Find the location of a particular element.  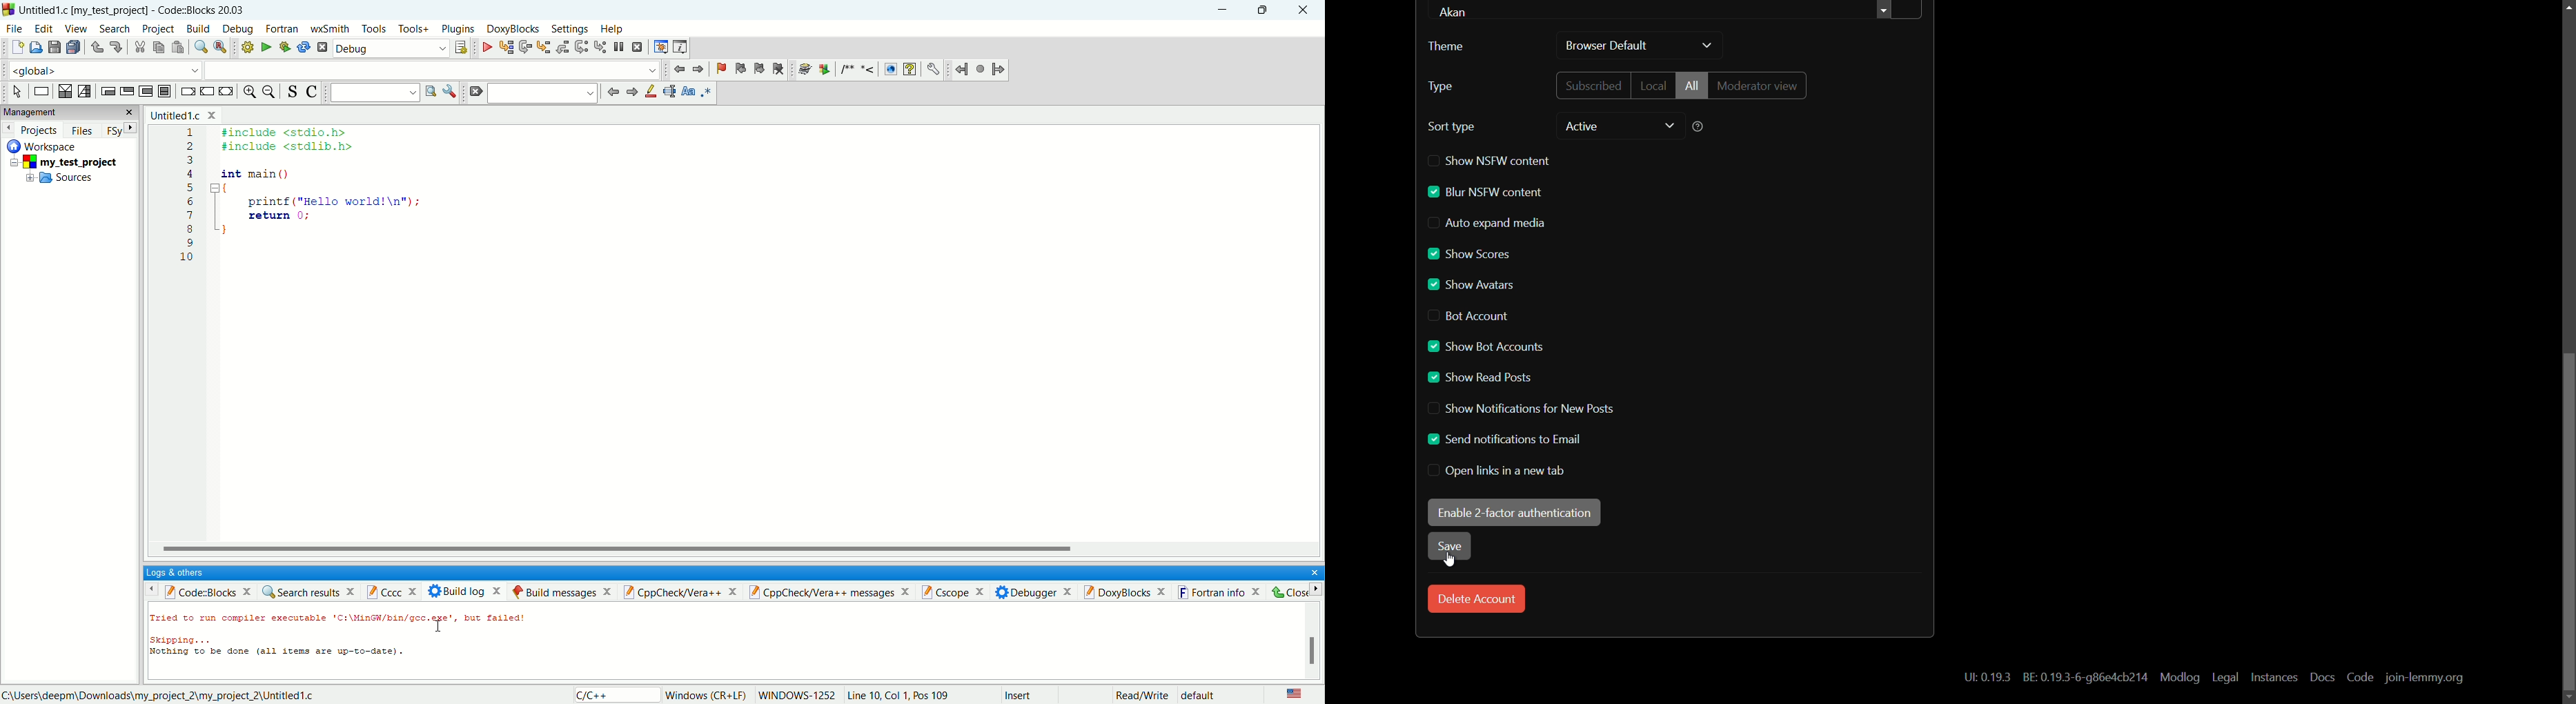

Cppcheck/vera++ messages is located at coordinates (831, 591).